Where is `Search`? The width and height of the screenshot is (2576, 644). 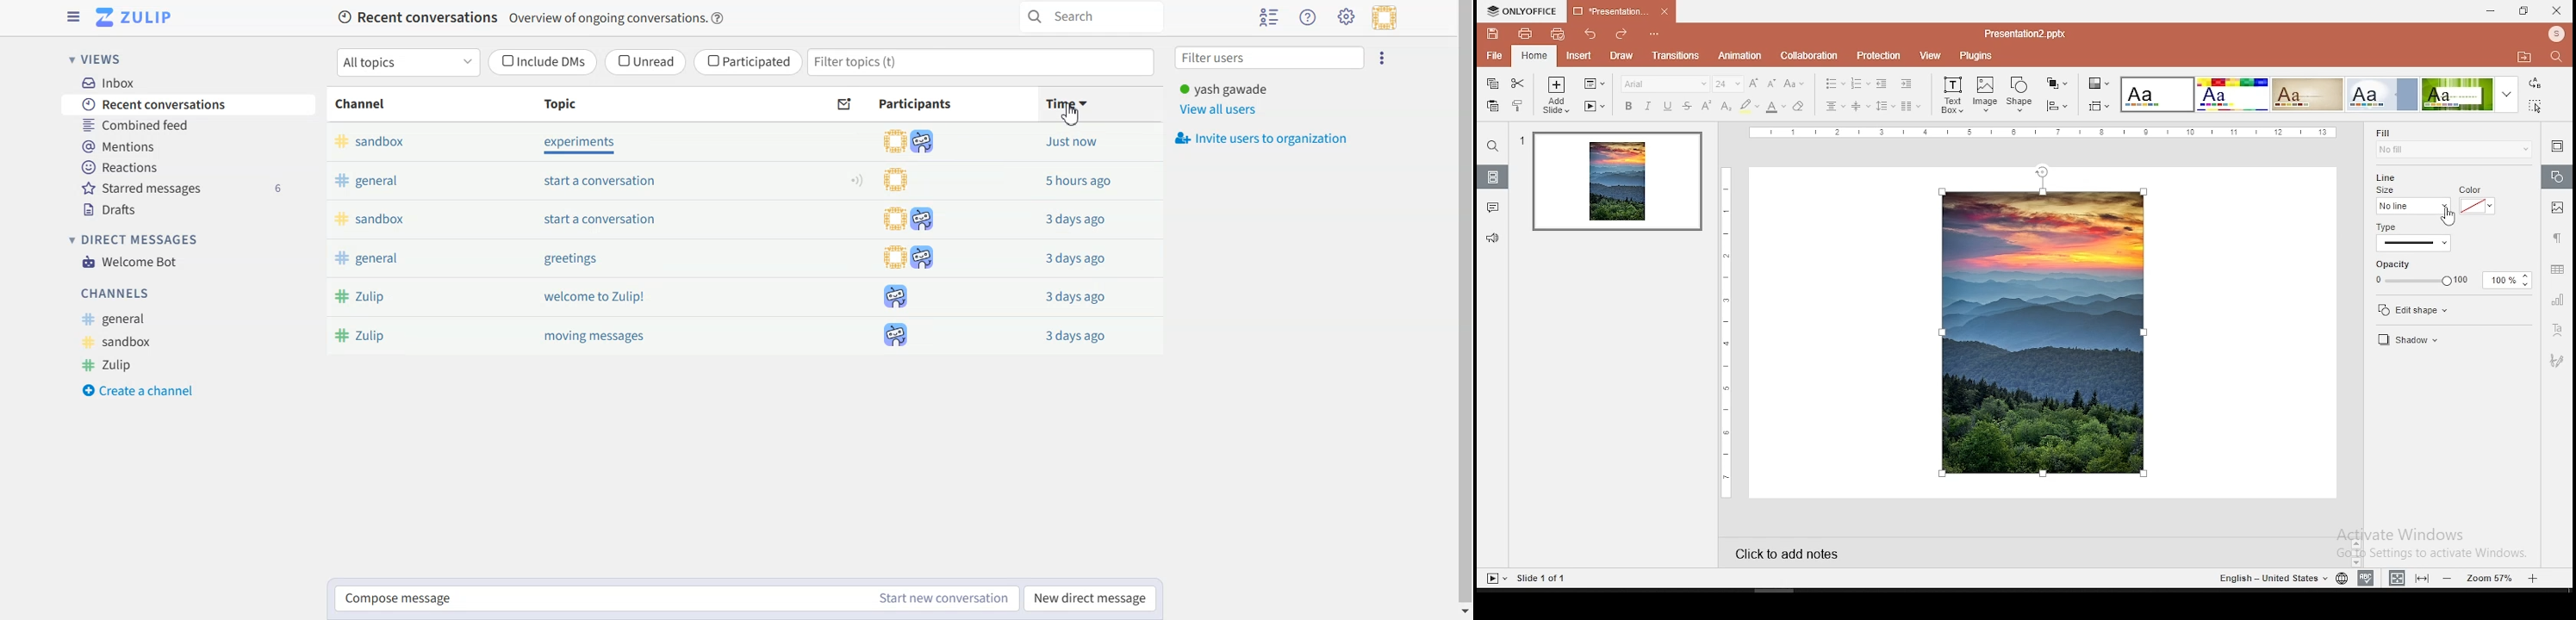 Search is located at coordinates (1090, 18).